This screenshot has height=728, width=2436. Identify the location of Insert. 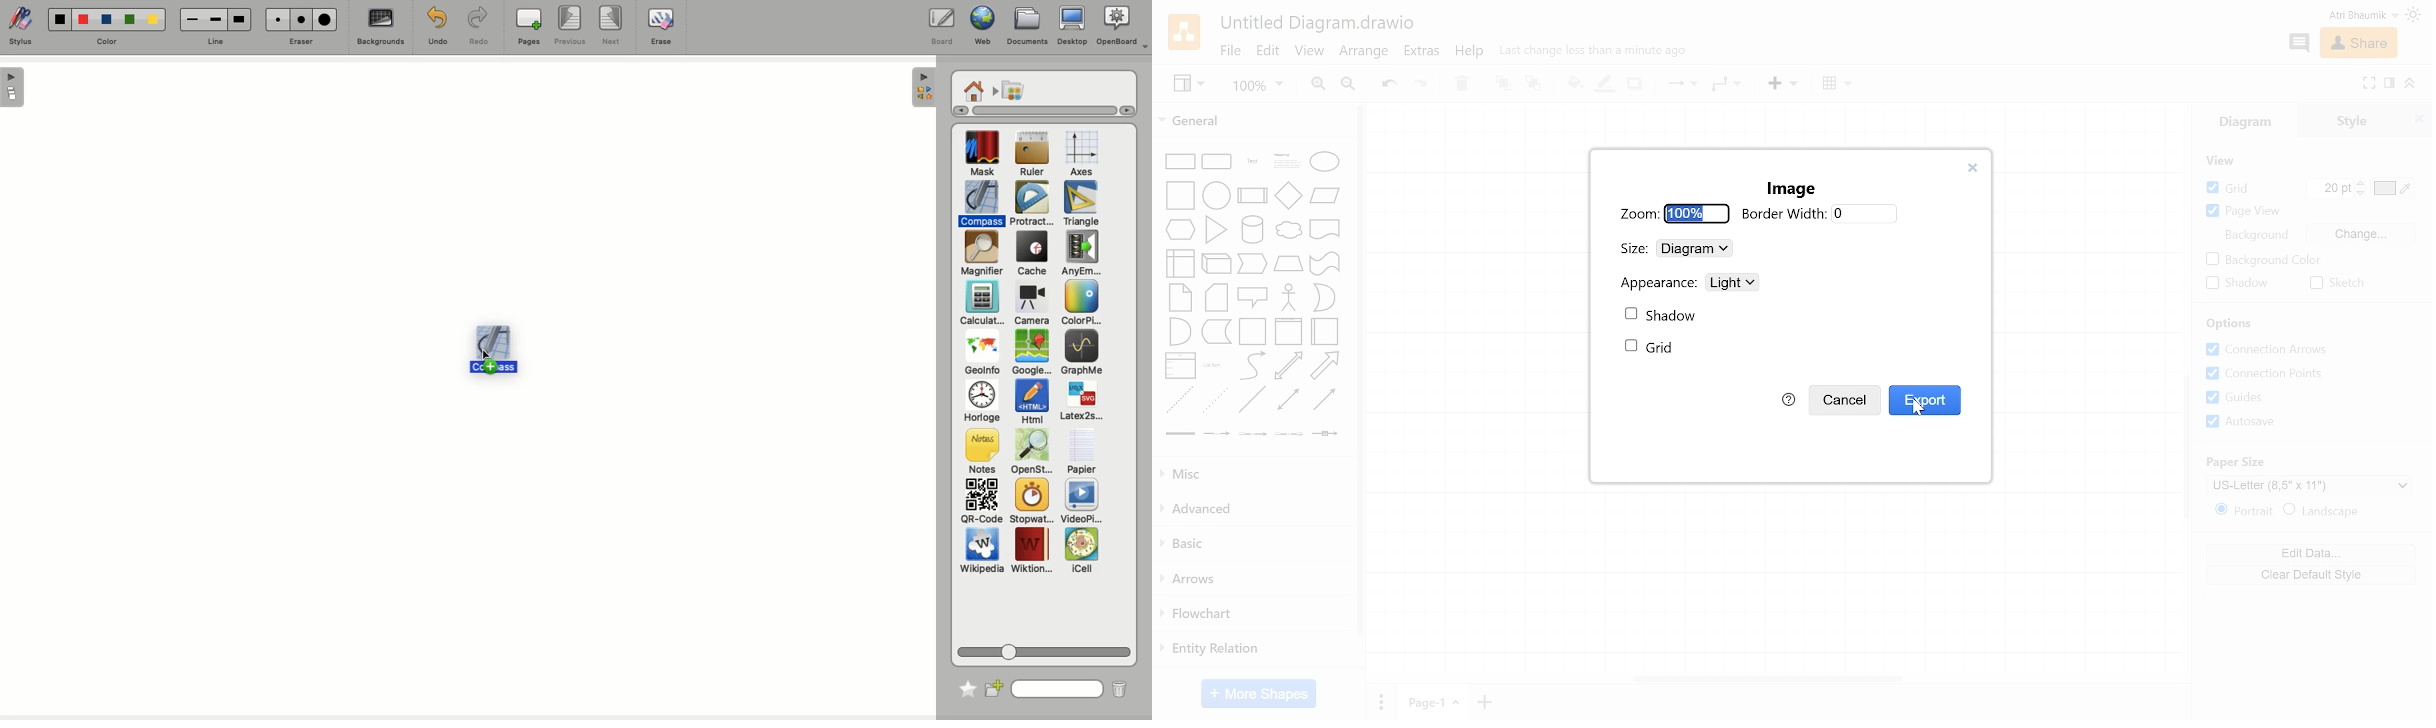
(1782, 84).